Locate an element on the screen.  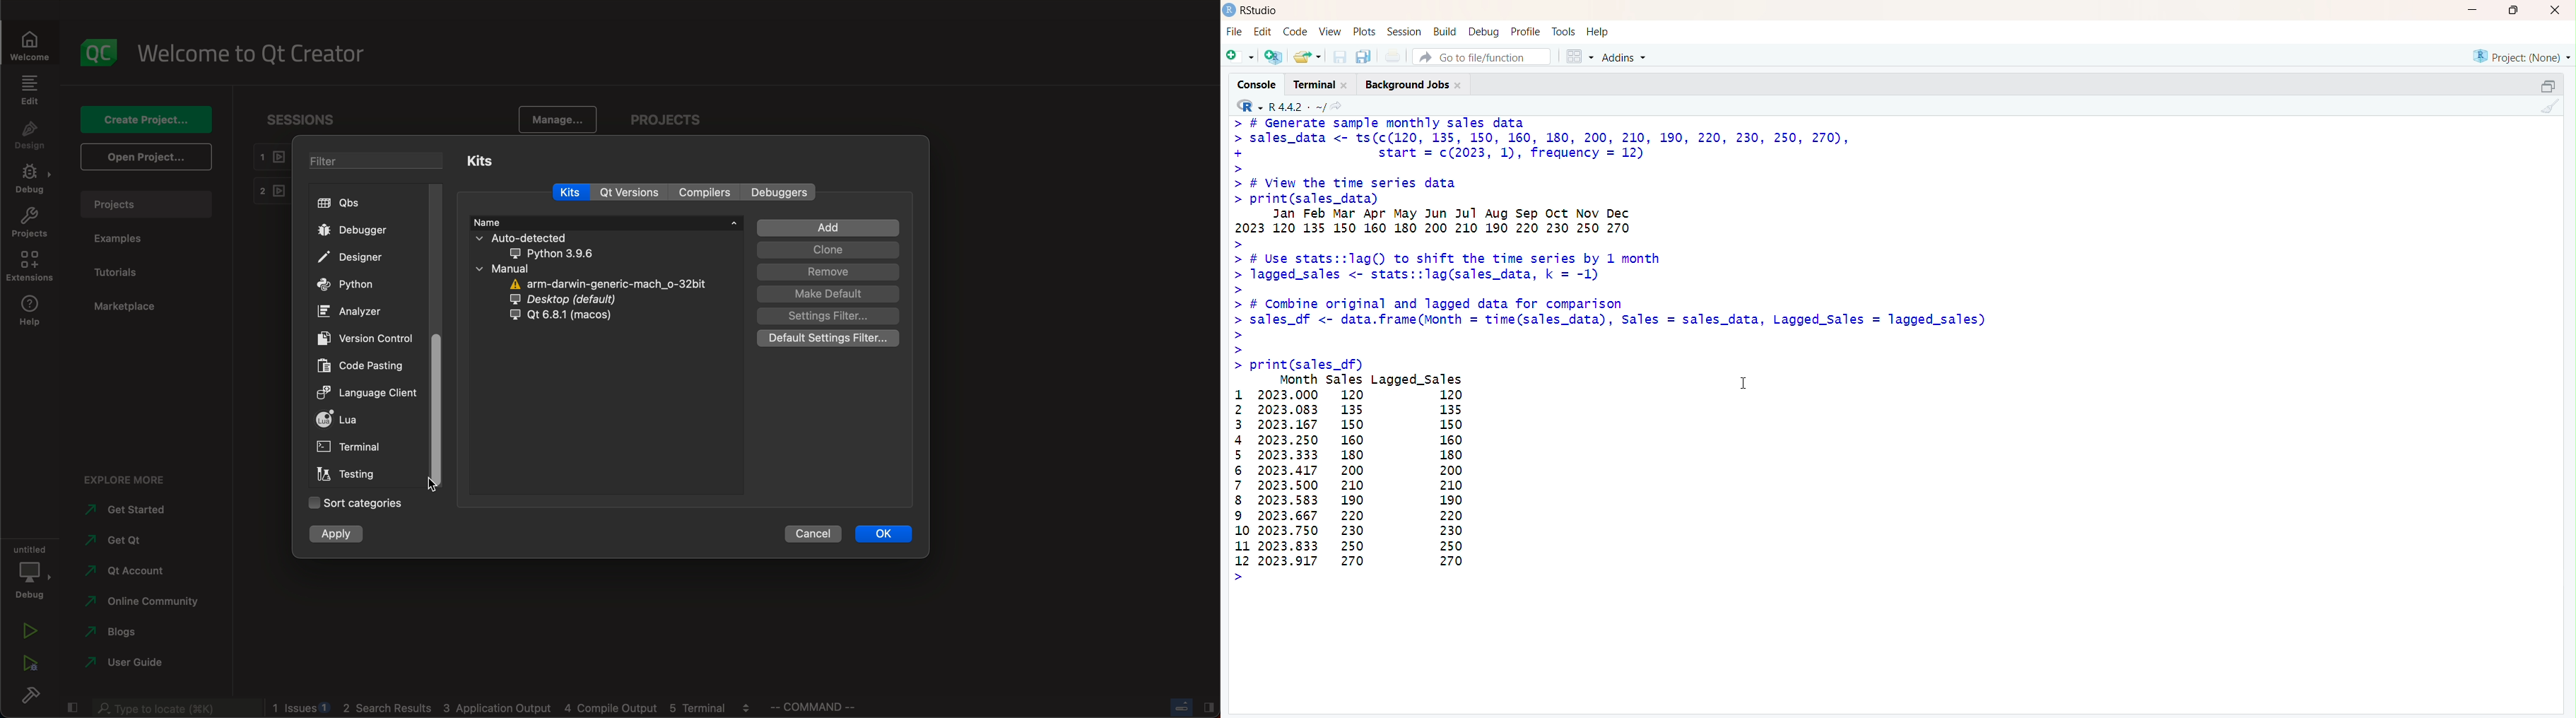
session is located at coordinates (1404, 32).